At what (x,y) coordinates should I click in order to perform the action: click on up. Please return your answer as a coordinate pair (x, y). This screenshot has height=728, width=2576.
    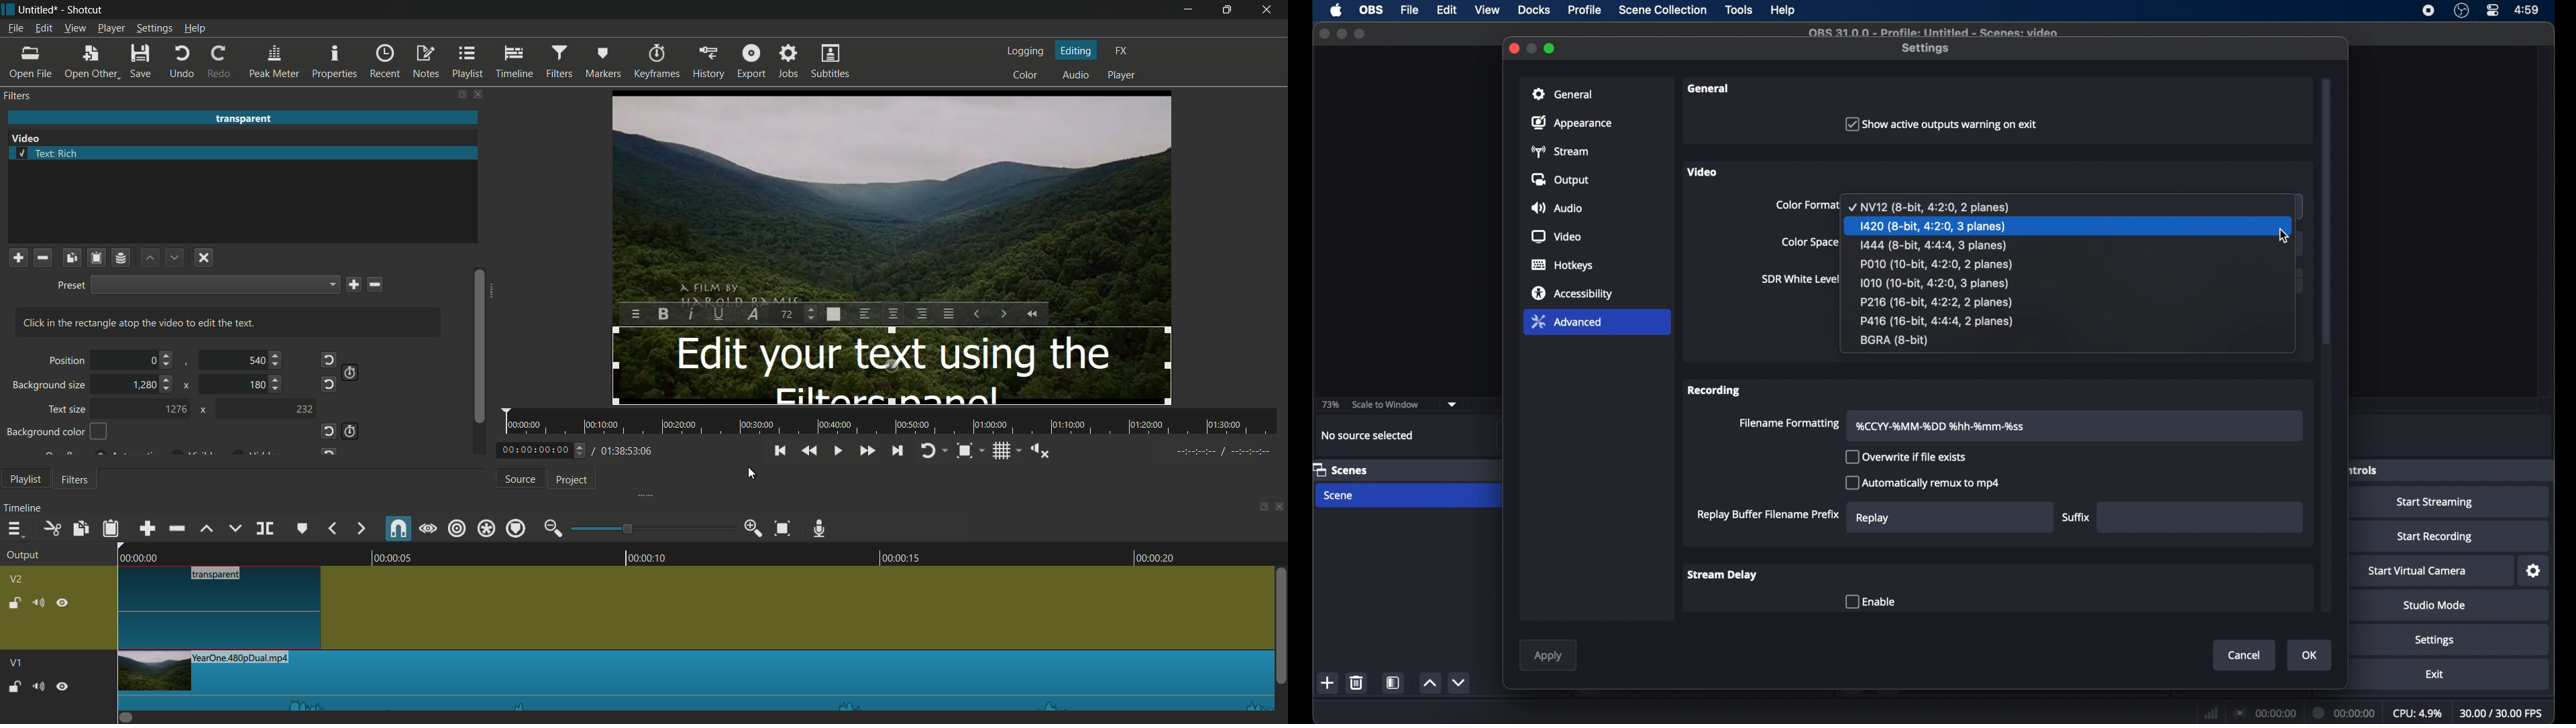
    Looking at the image, I should click on (148, 258).